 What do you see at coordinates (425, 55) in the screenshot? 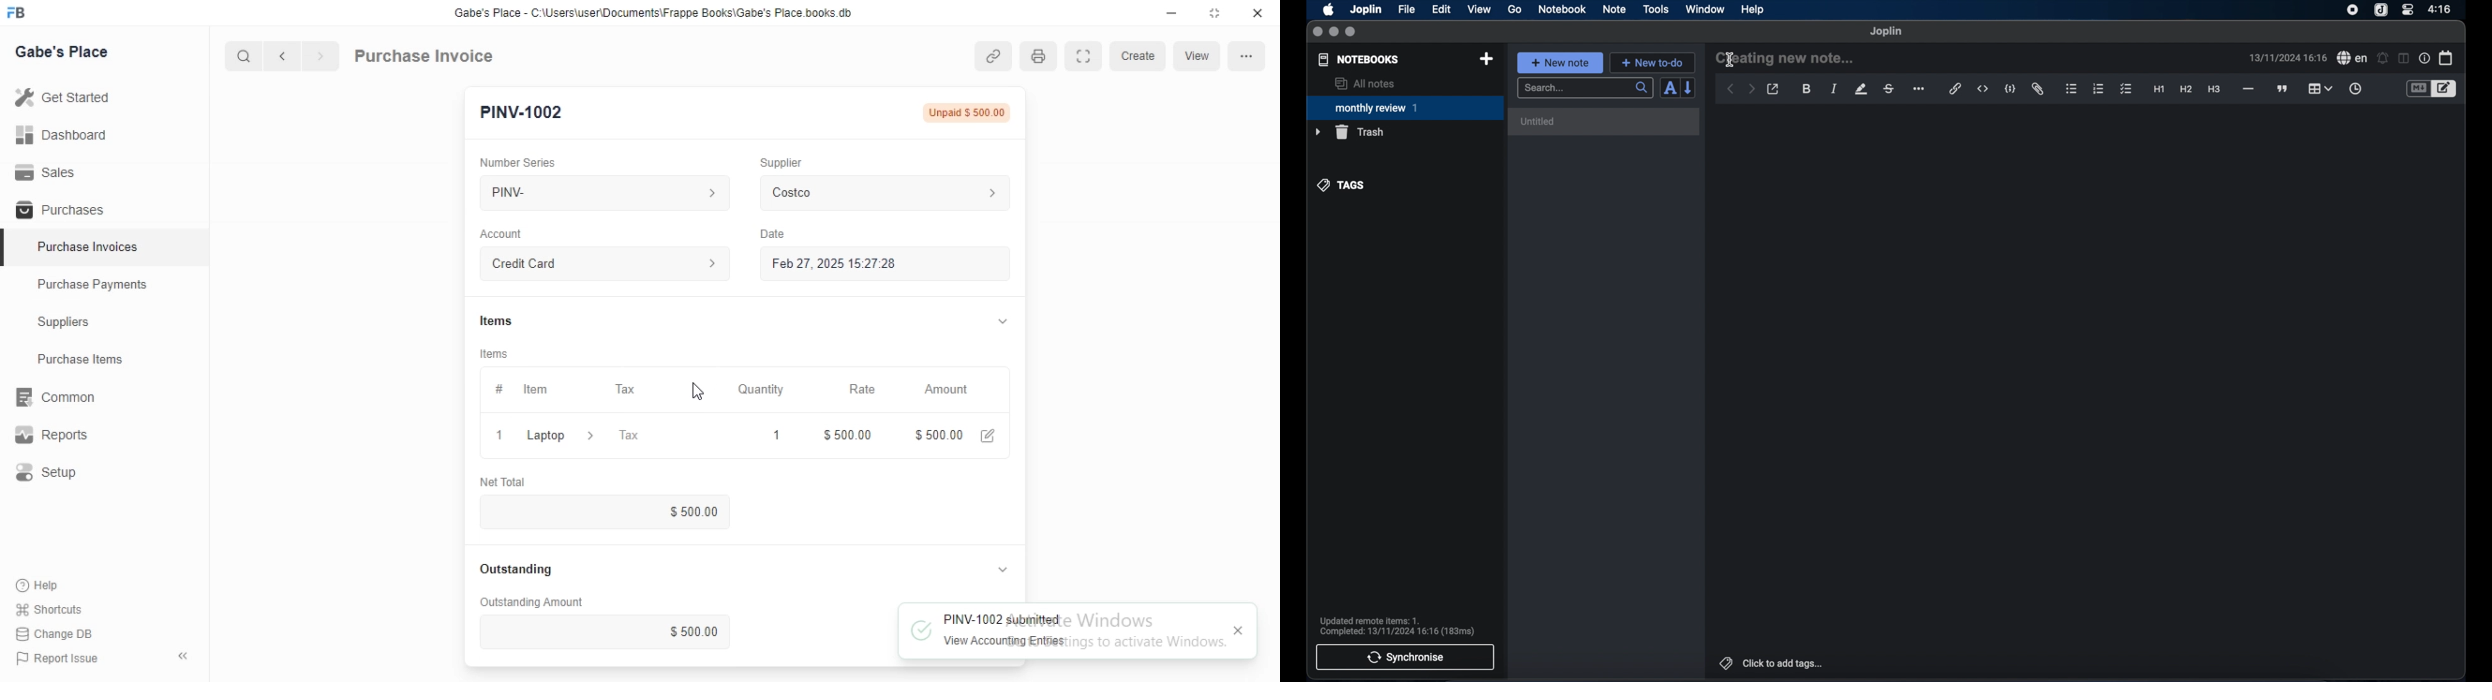
I see `Purchase Invoice` at bounding box center [425, 55].